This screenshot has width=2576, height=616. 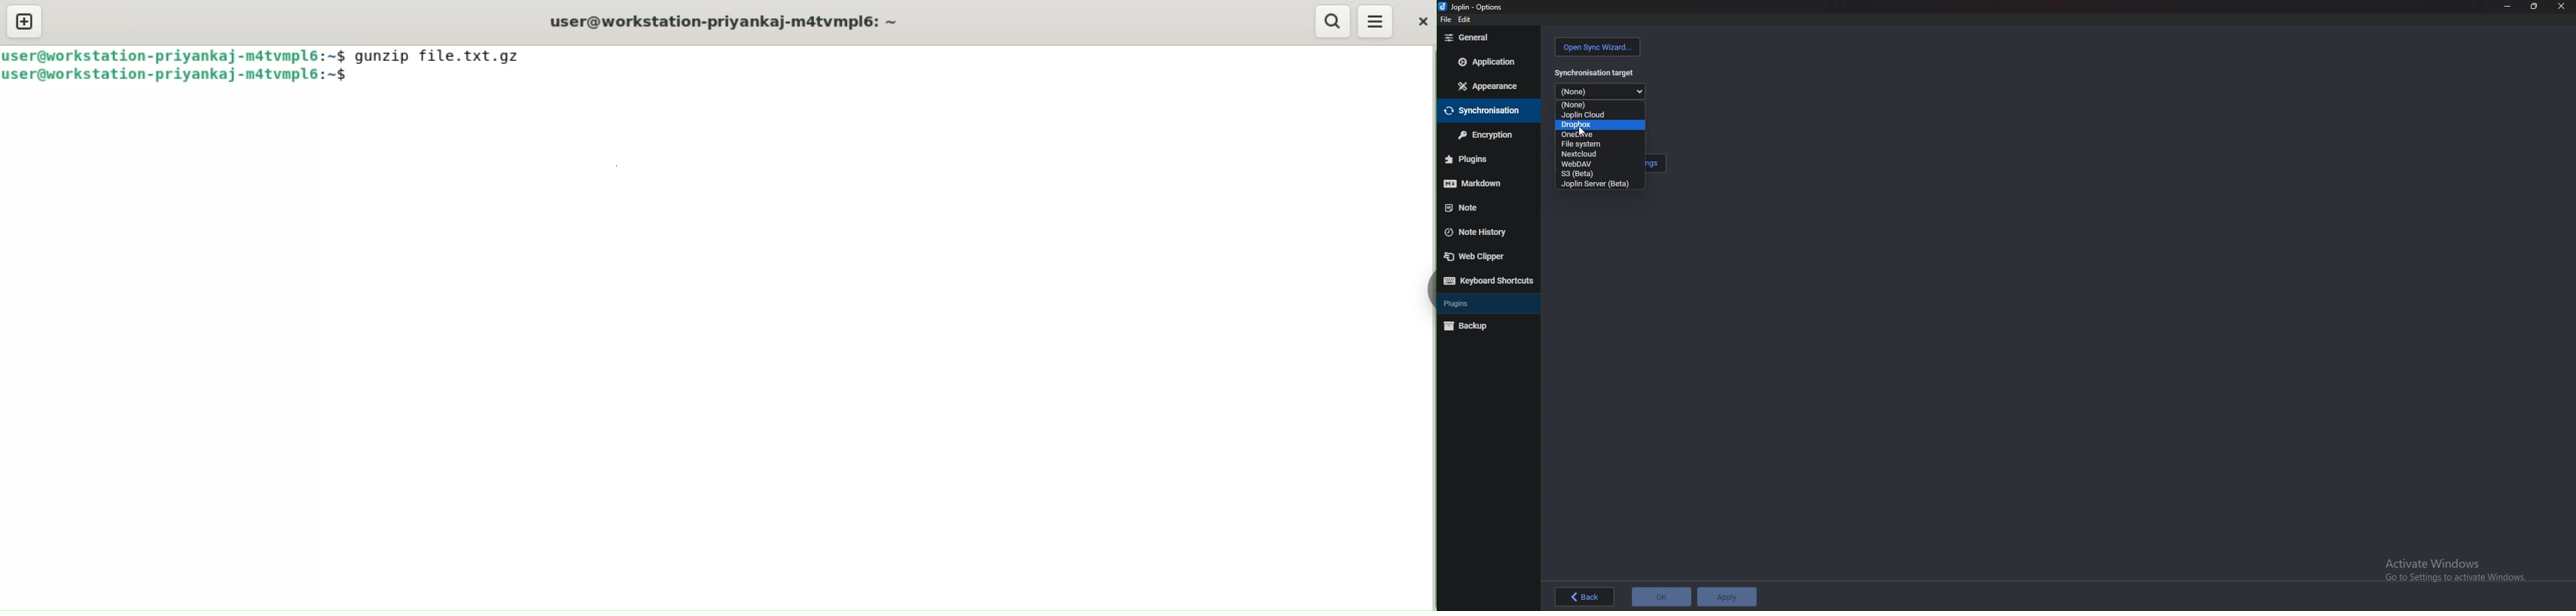 I want to click on ok, so click(x=1662, y=597).